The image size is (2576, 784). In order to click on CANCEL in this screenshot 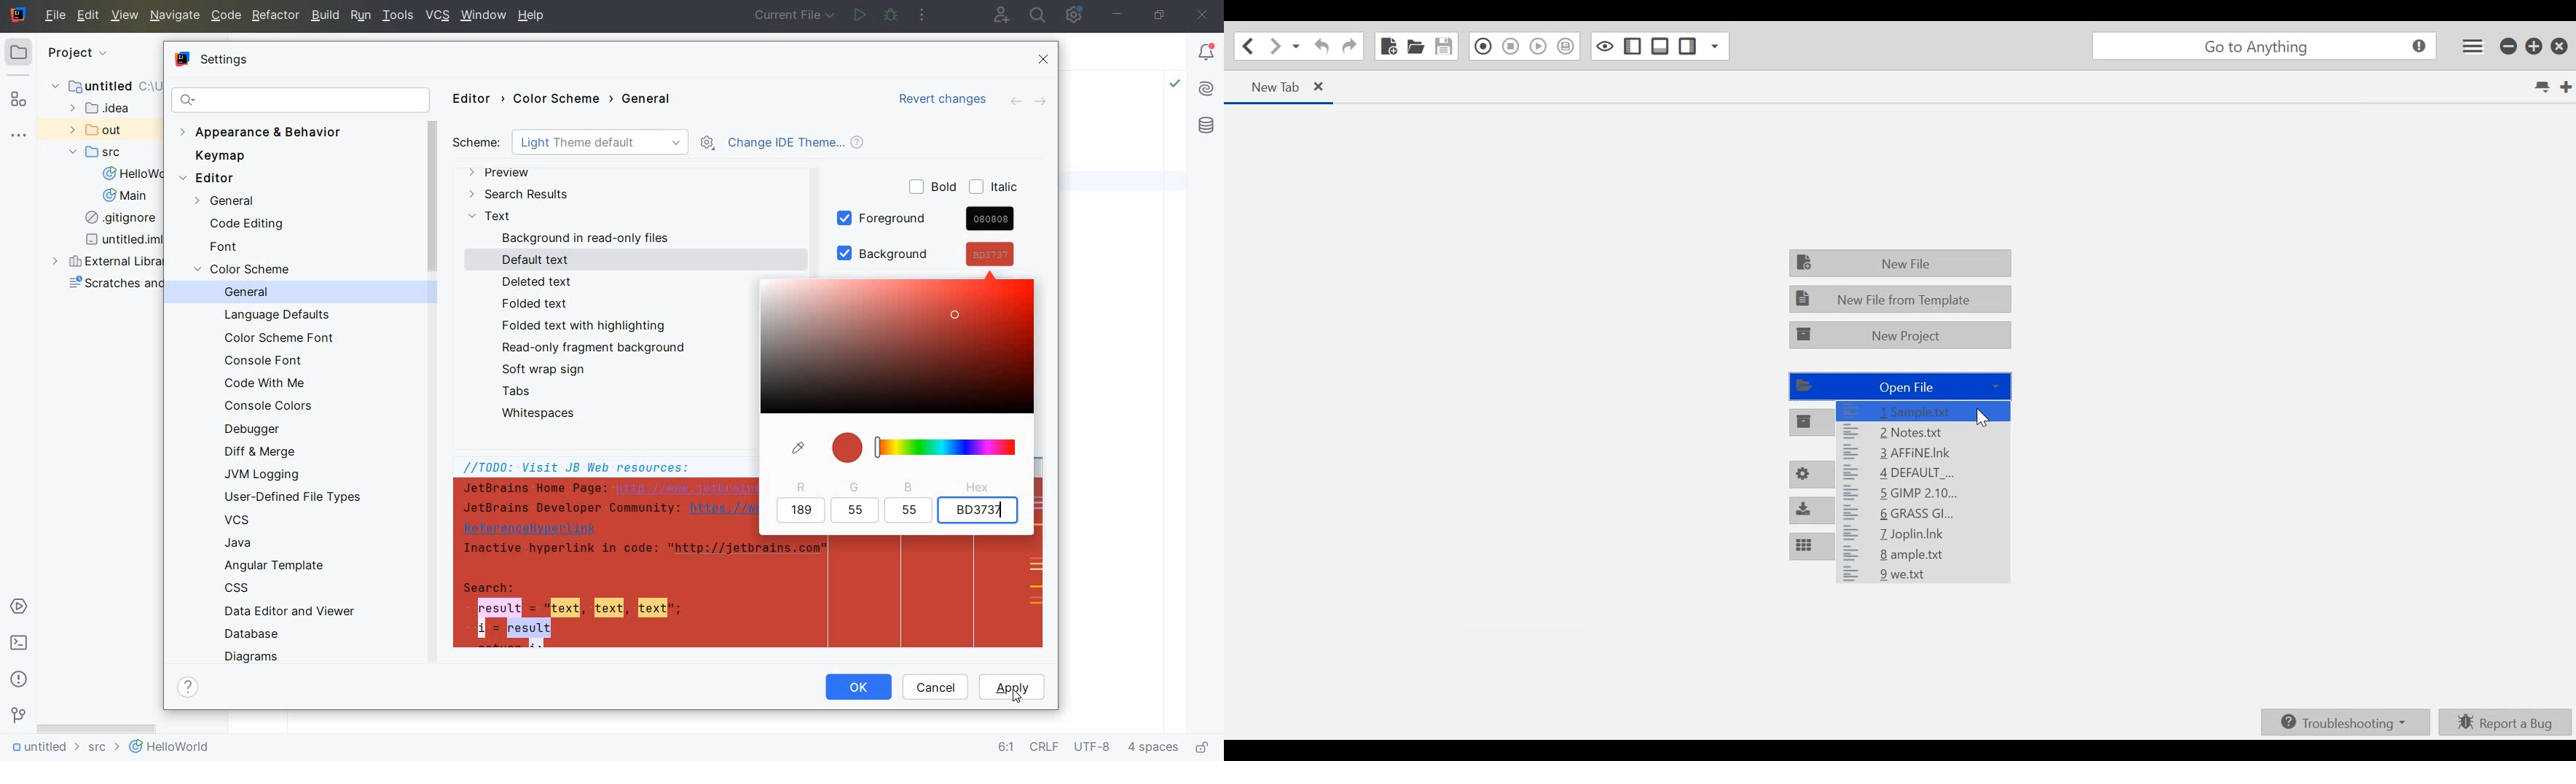, I will do `click(937, 687)`.